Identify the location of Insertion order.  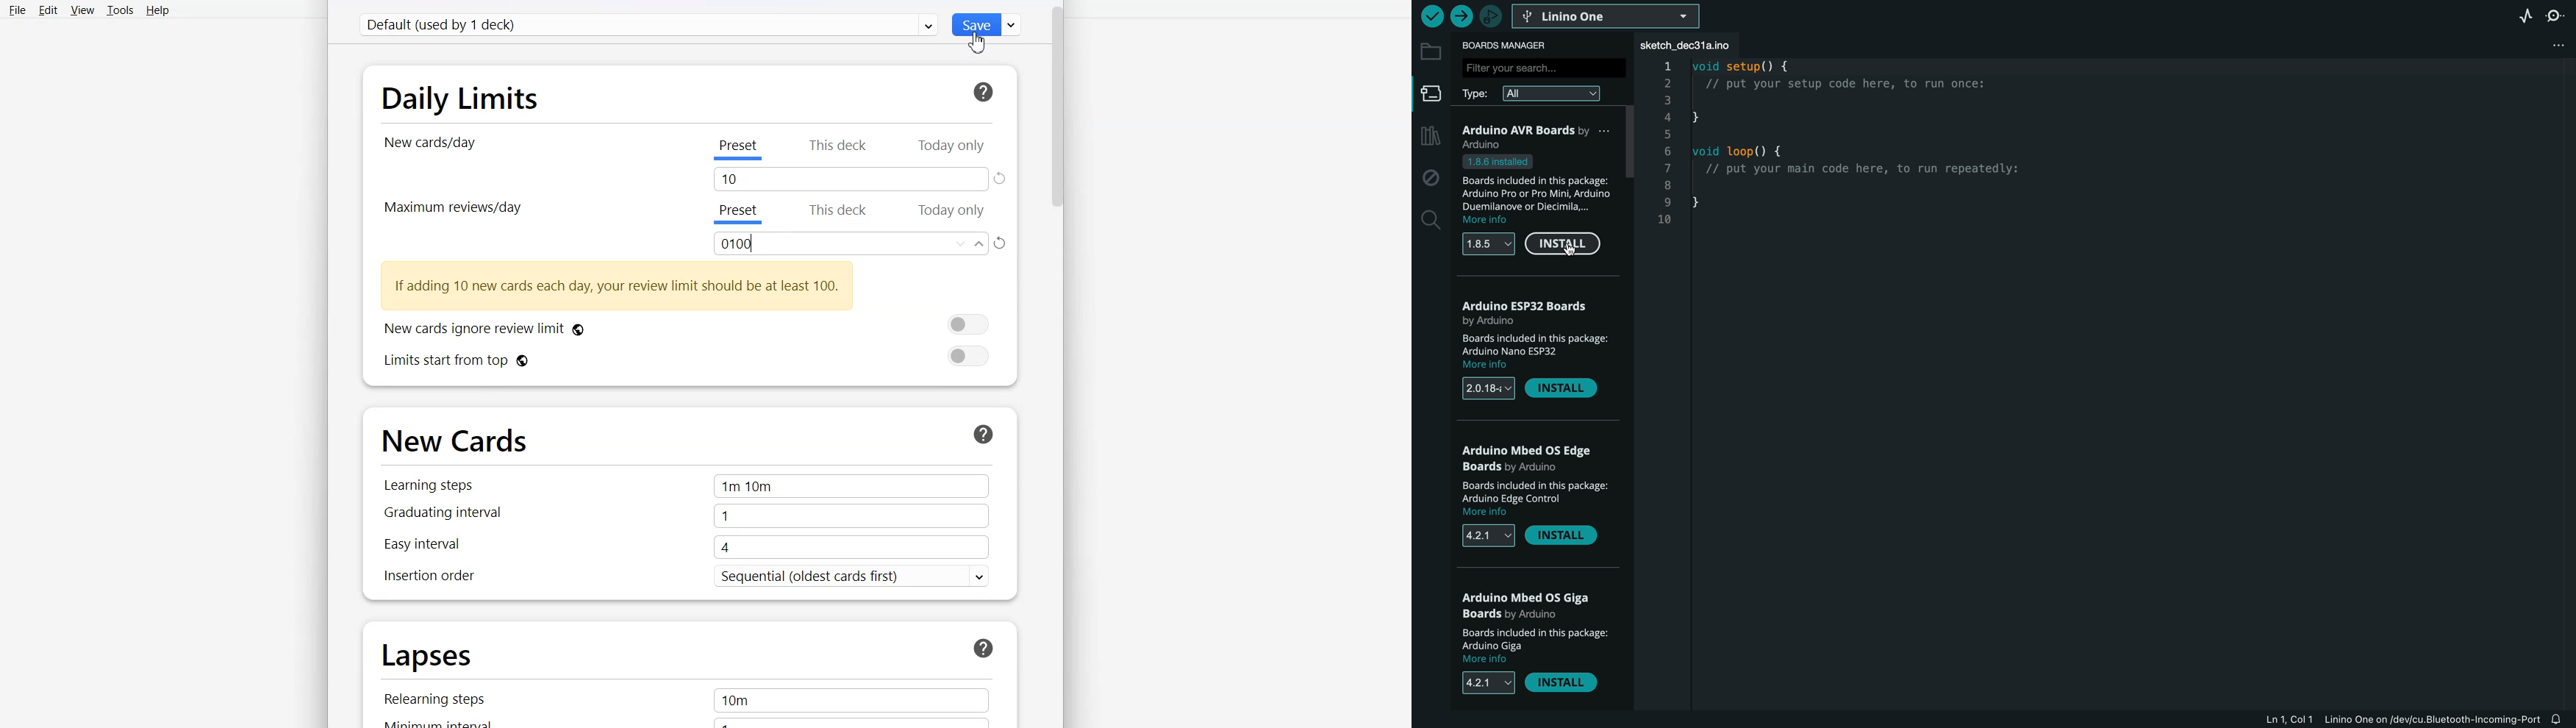
(683, 579).